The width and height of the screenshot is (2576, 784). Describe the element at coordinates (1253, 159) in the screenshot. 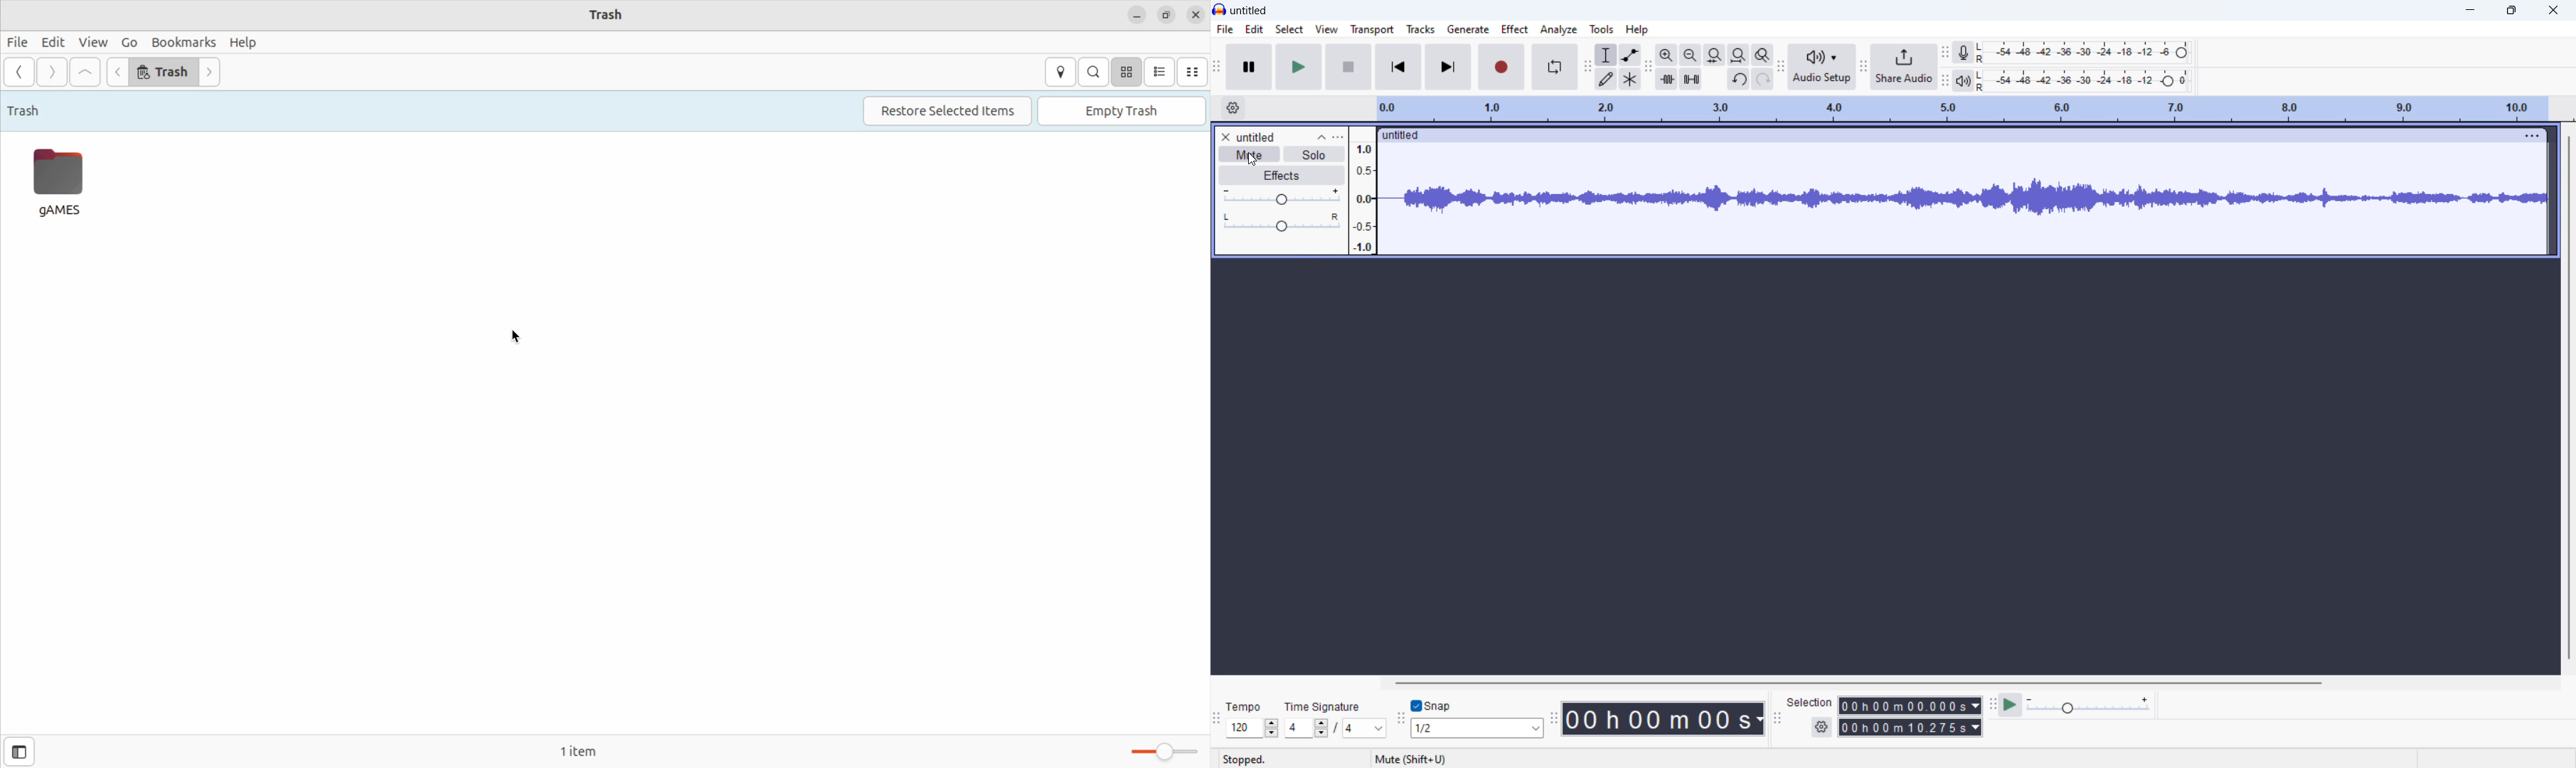

I see `cursor` at that location.